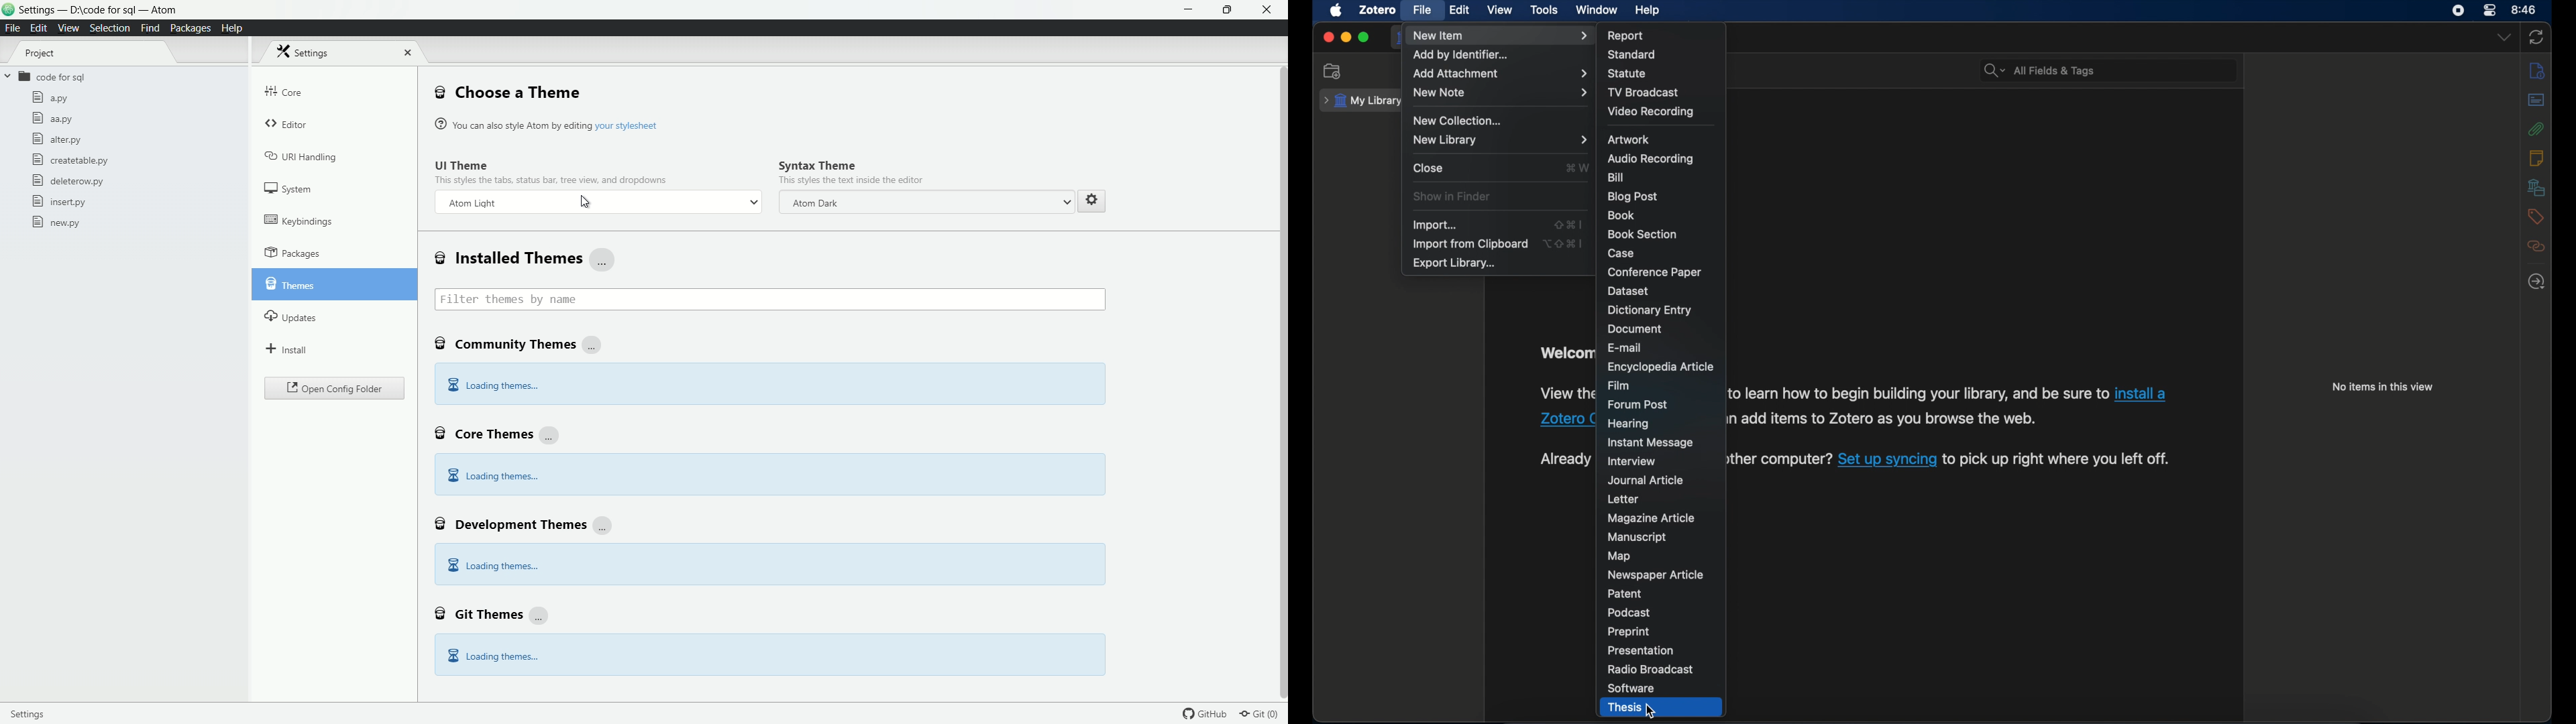 The width and height of the screenshot is (2576, 728). Describe the element at coordinates (2536, 282) in the screenshot. I see `locate` at that location.